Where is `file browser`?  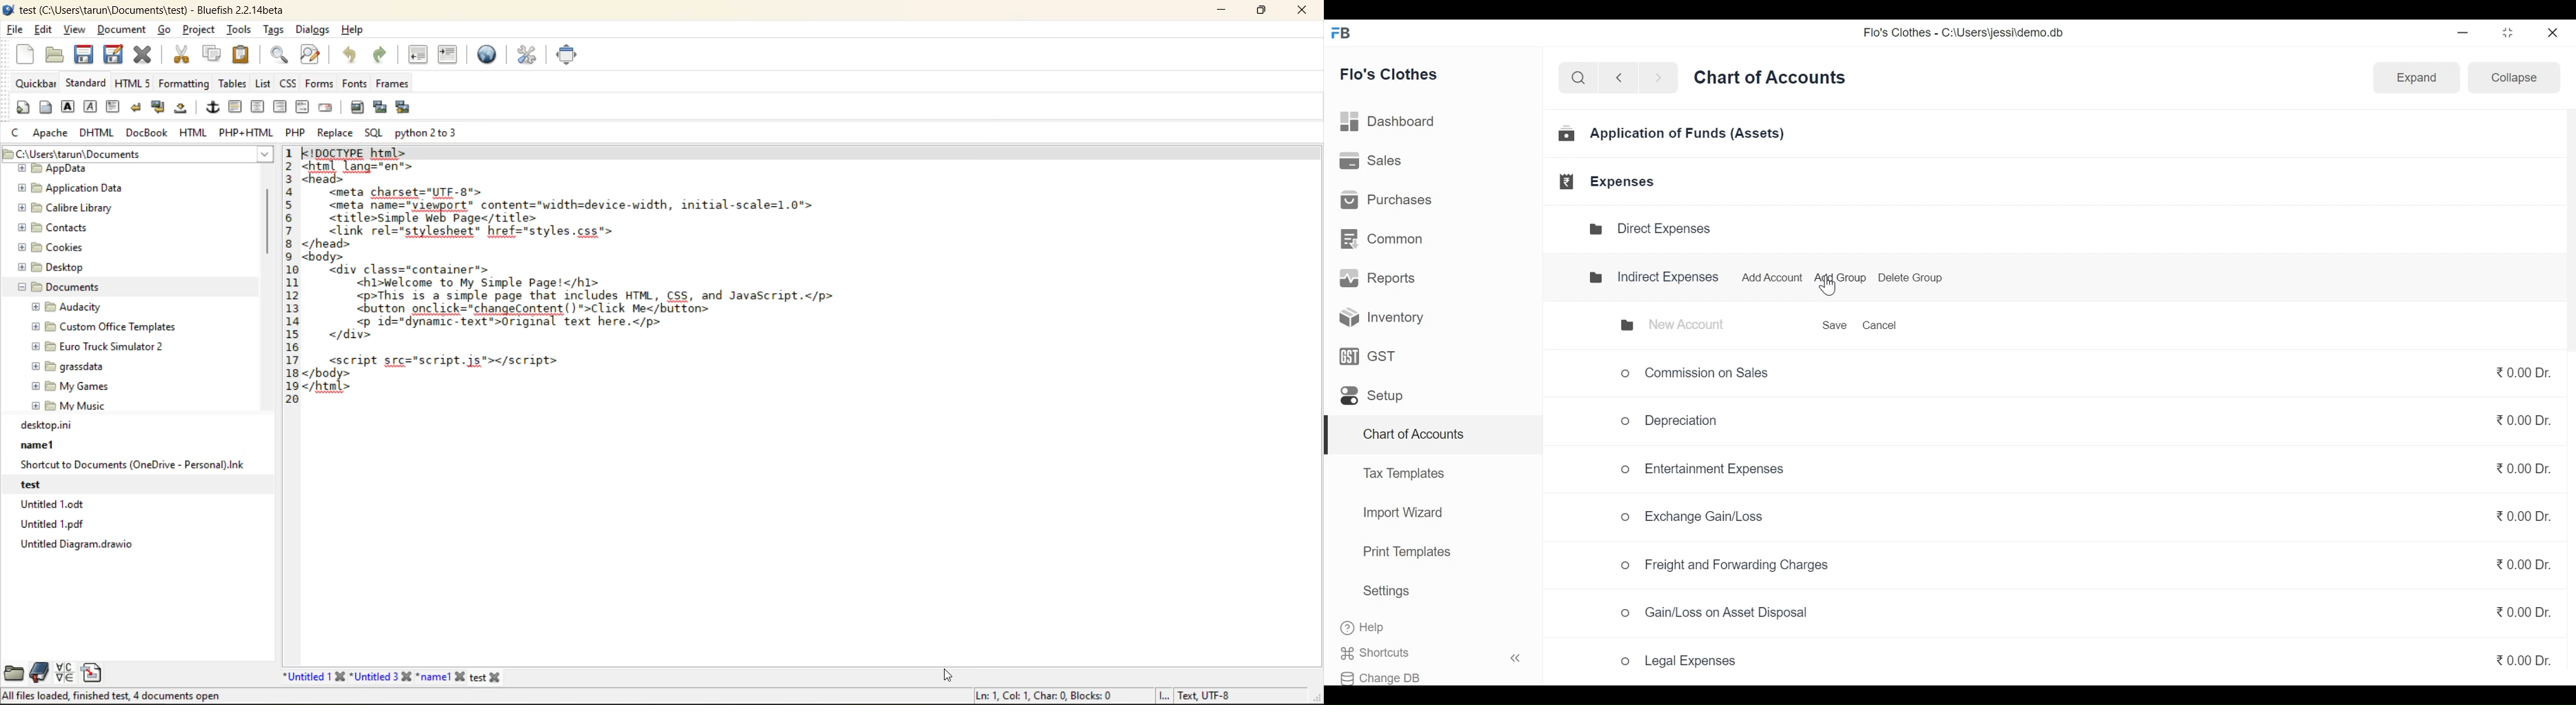 file browser is located at coordinates (12, 673).